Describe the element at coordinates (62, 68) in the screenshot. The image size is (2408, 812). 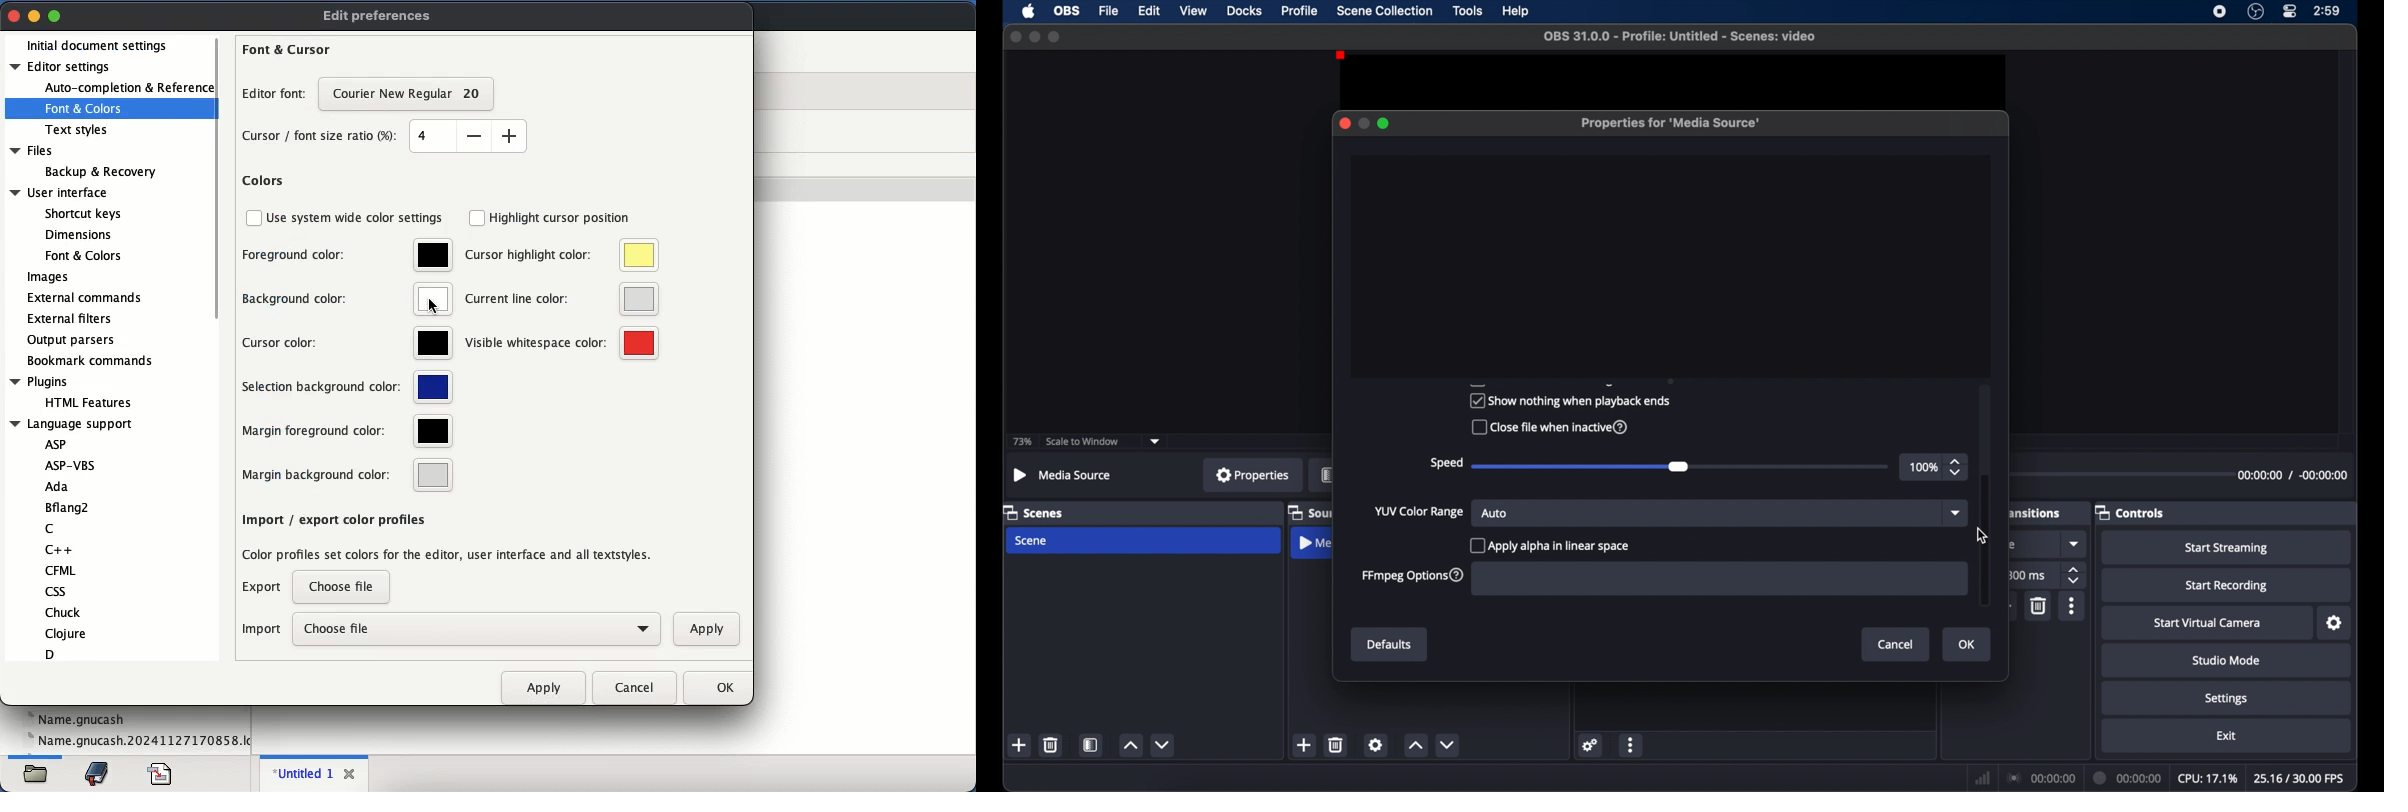
I see `editor settings` at that location.